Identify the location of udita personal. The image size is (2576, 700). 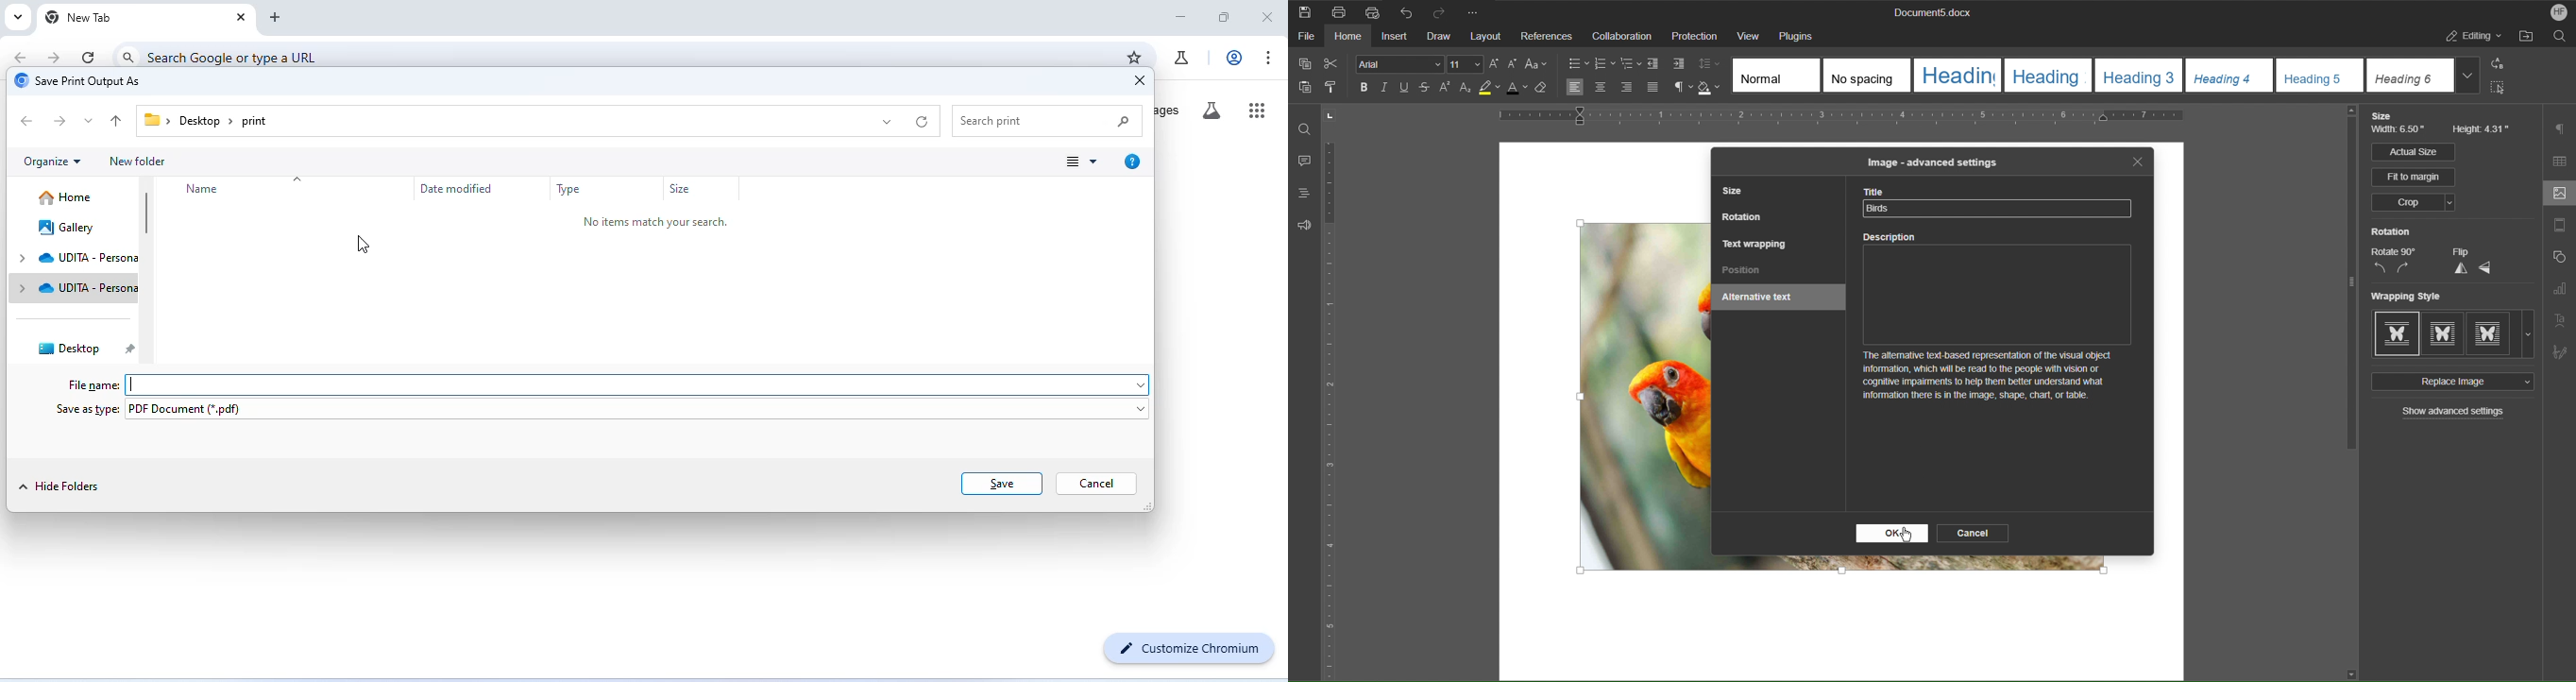
(90, 258).